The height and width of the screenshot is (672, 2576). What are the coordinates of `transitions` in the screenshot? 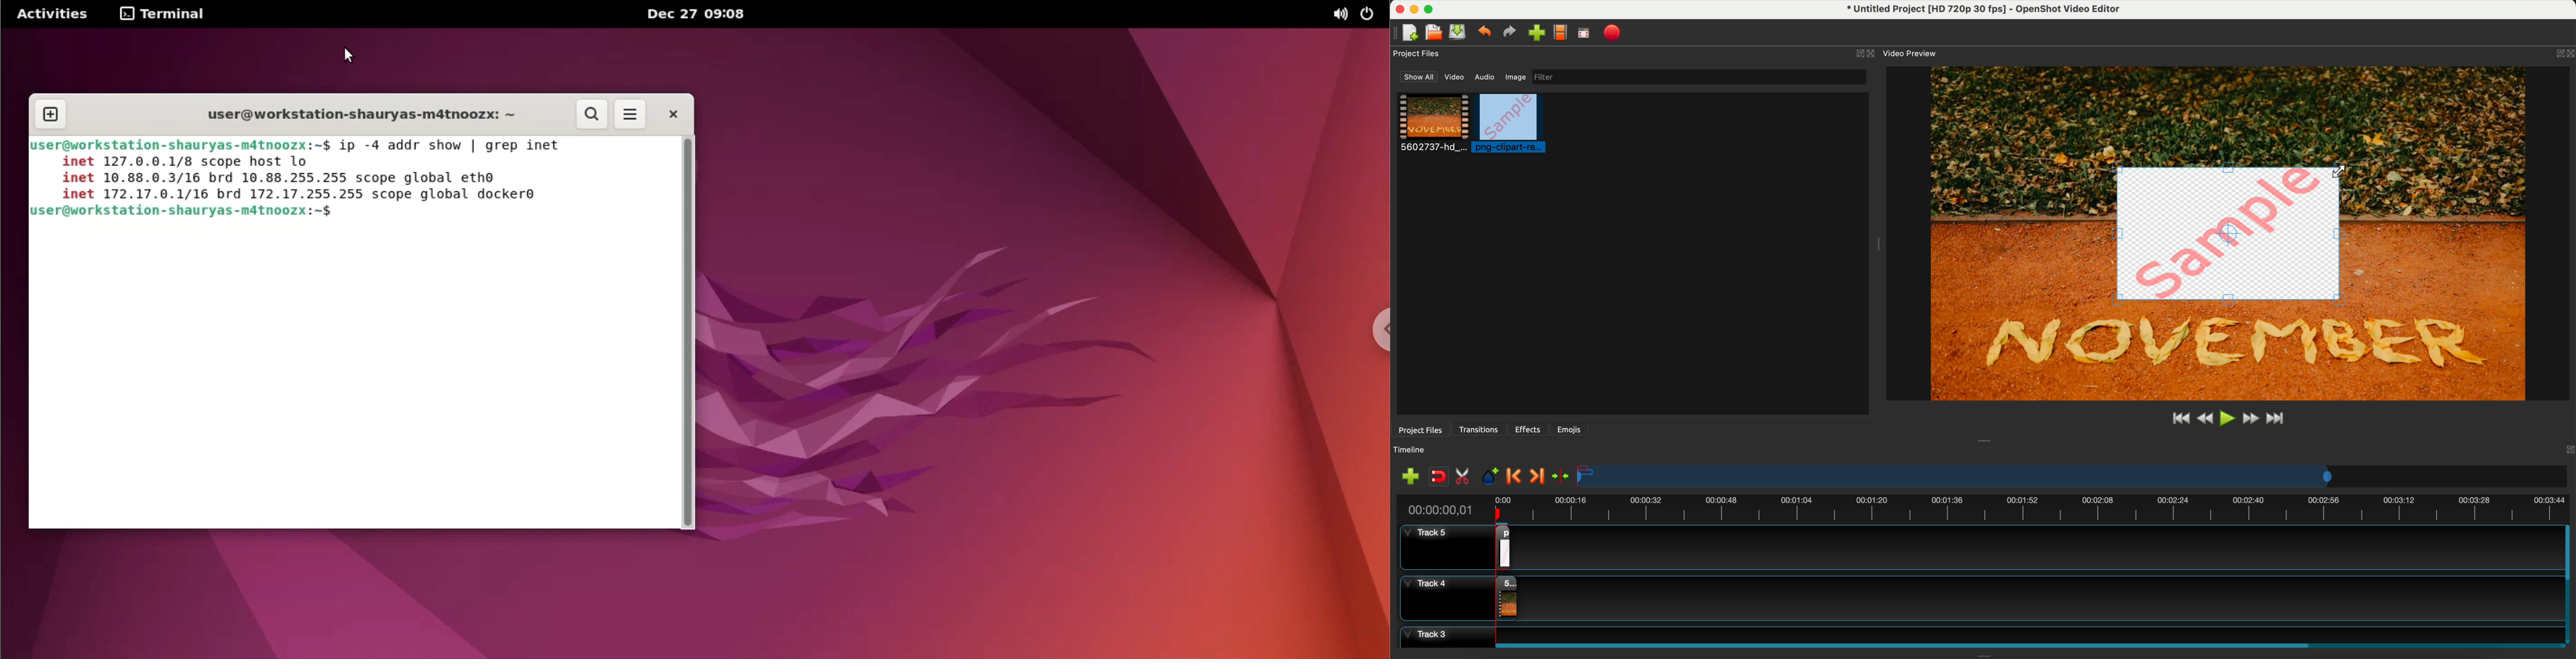 It's located at (1480, 430).